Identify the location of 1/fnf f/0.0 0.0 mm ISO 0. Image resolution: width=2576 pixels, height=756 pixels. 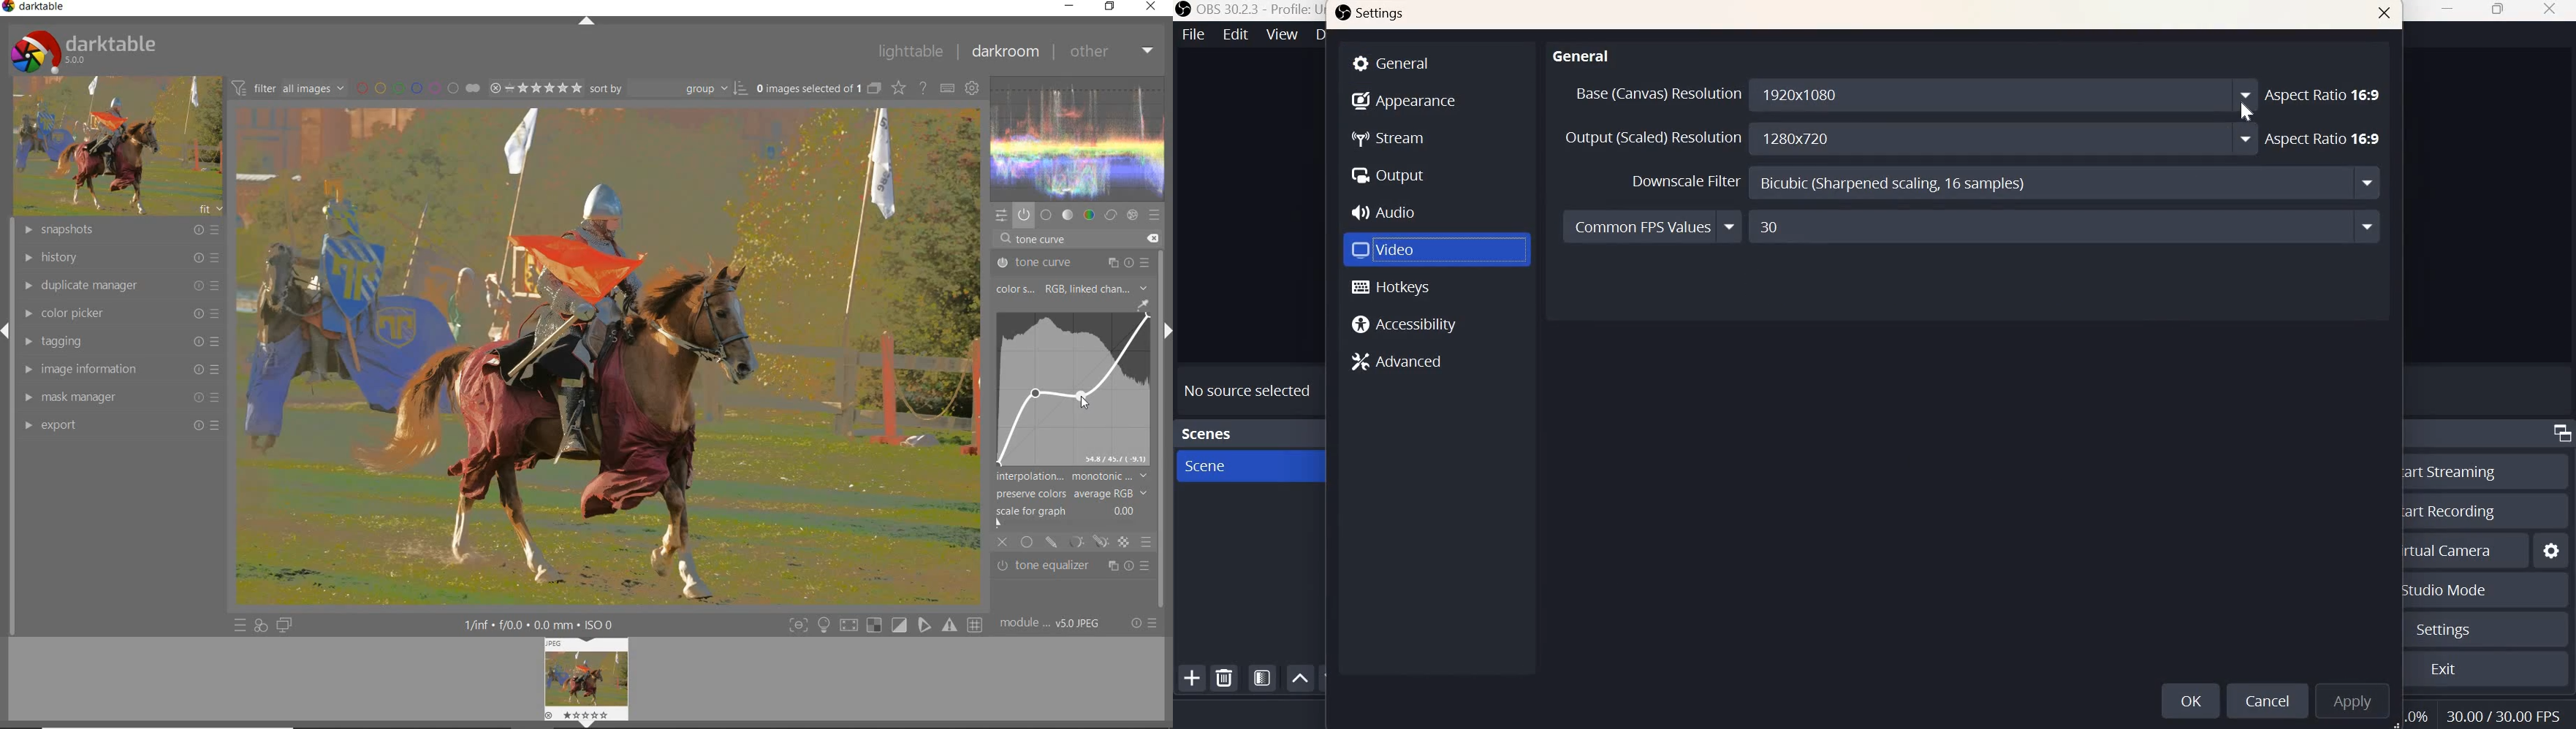
(545, 619).